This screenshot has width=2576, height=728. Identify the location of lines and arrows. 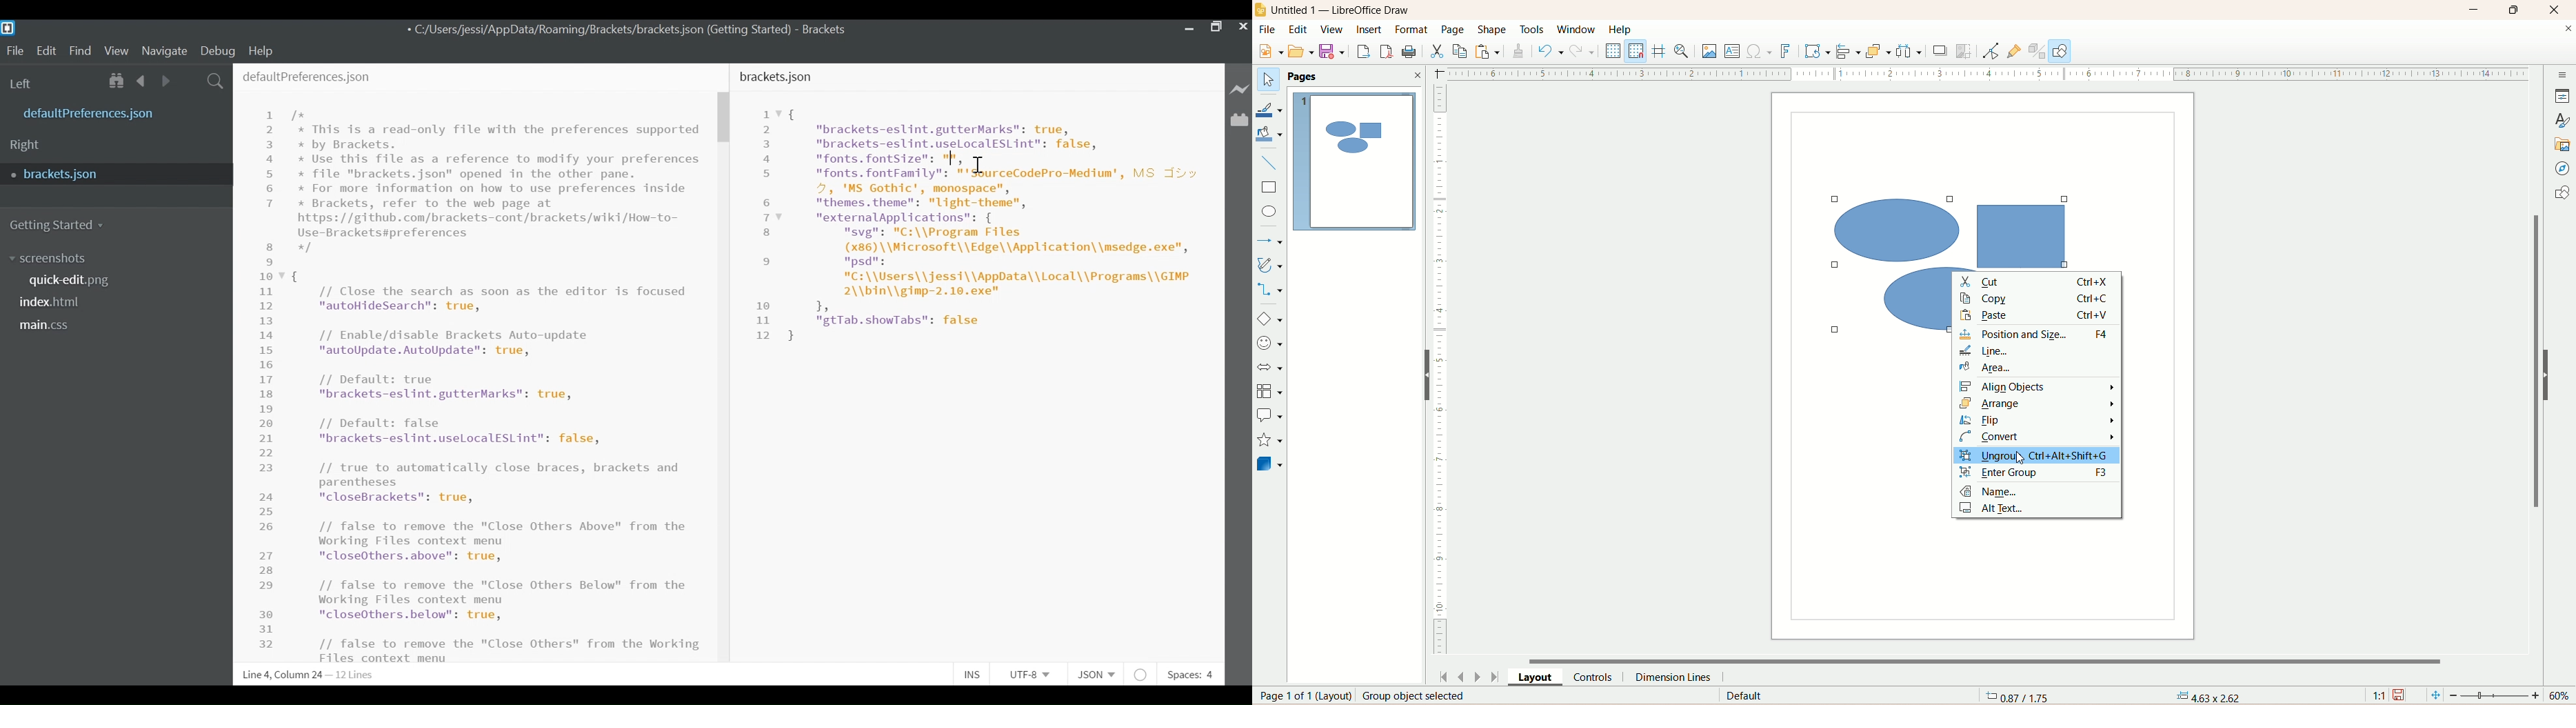
(1272, 242).